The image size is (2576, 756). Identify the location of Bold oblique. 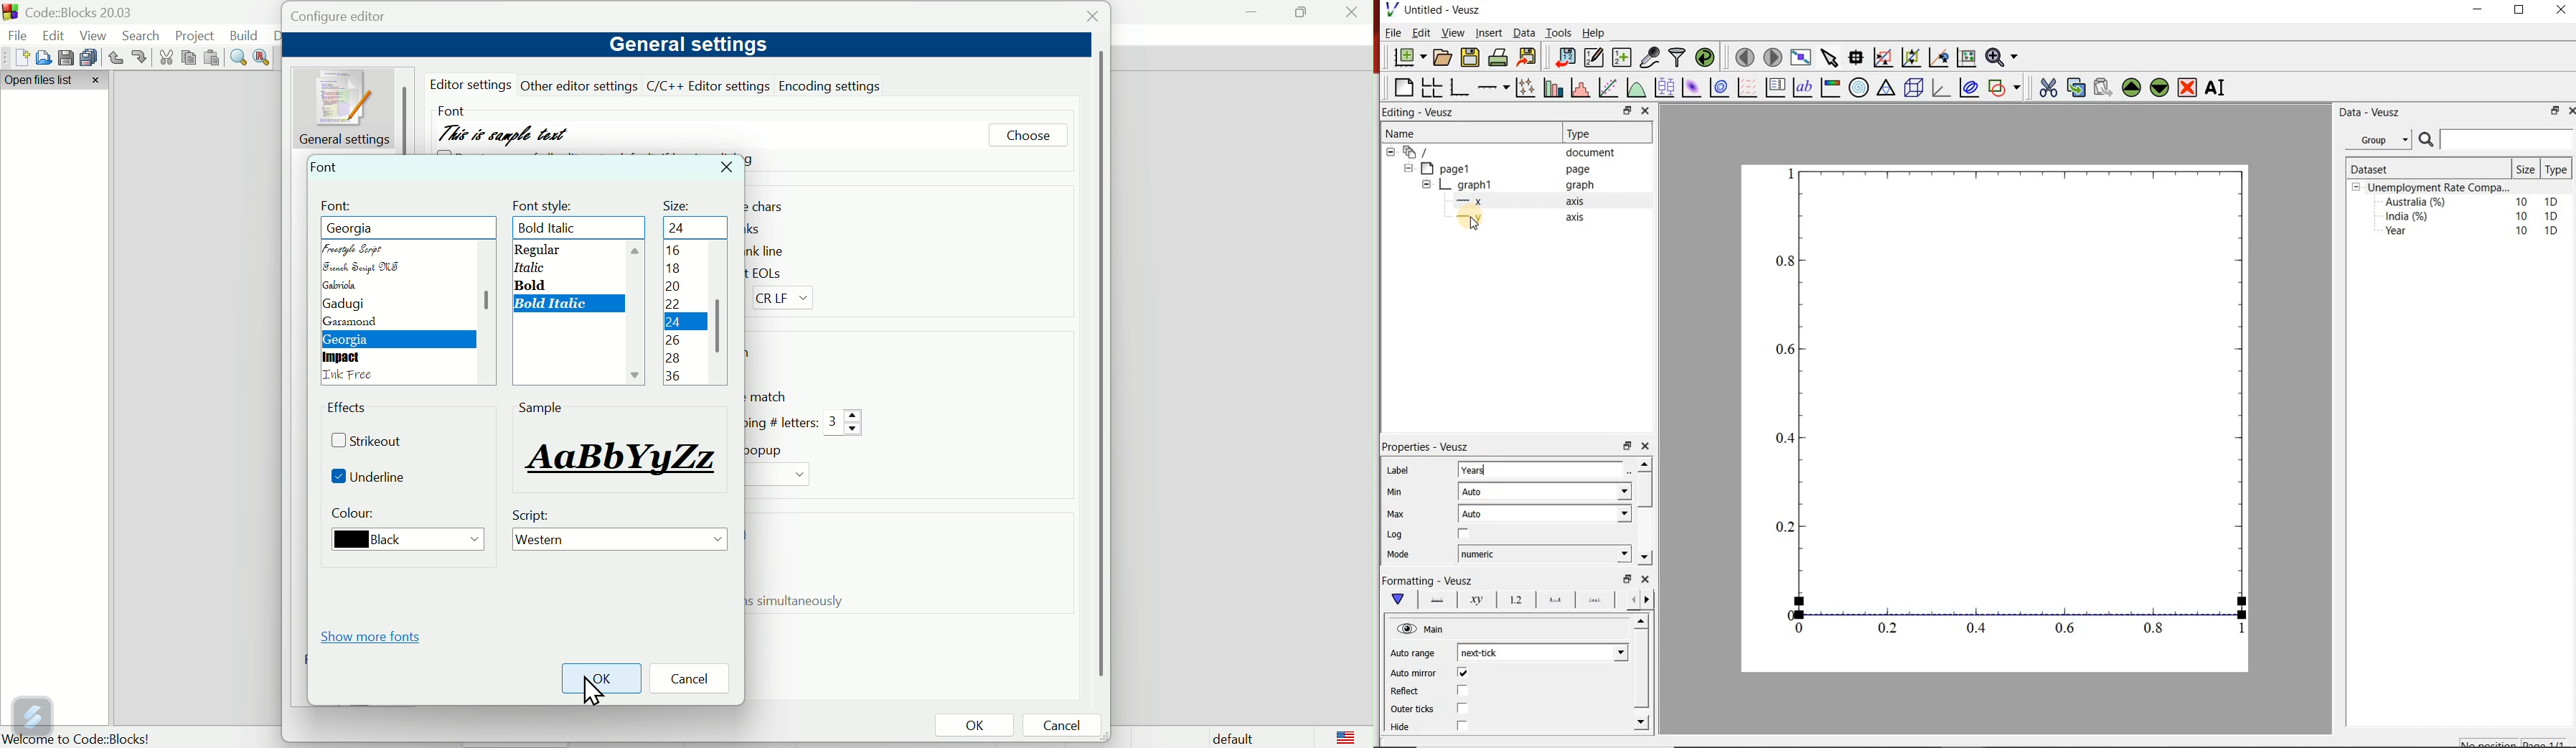
(554, 304).